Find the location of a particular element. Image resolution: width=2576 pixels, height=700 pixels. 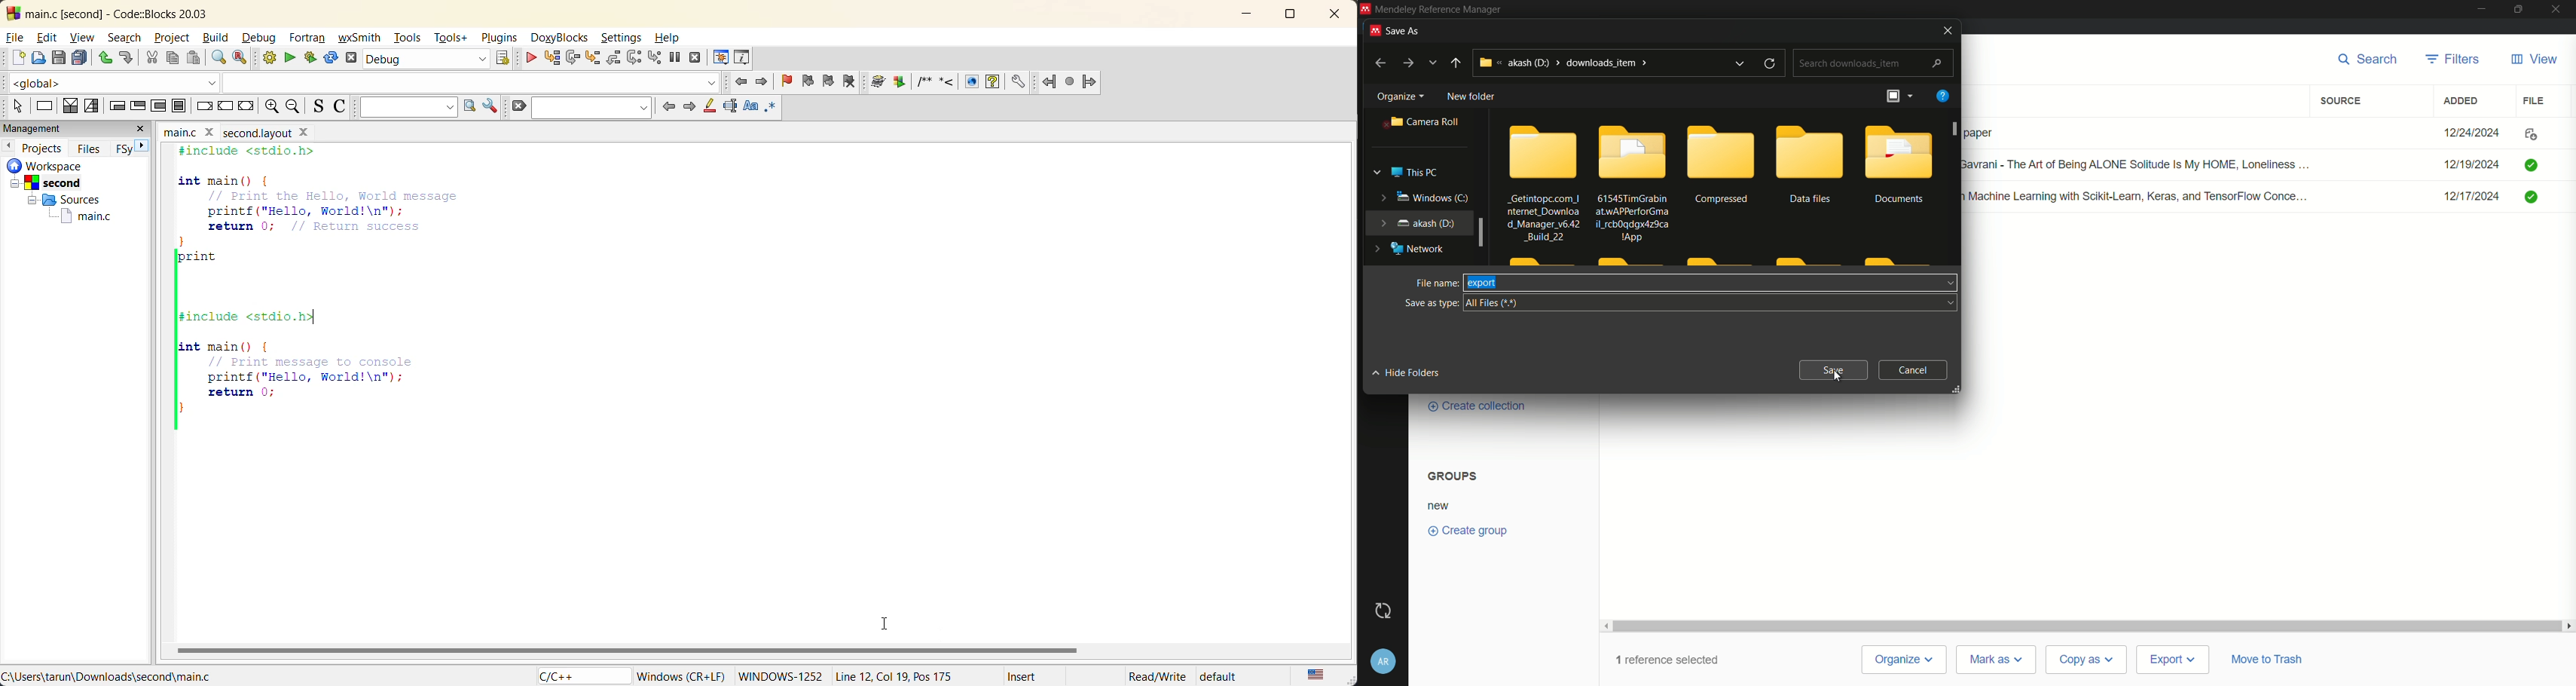

search is located at coordinates (127, 38).